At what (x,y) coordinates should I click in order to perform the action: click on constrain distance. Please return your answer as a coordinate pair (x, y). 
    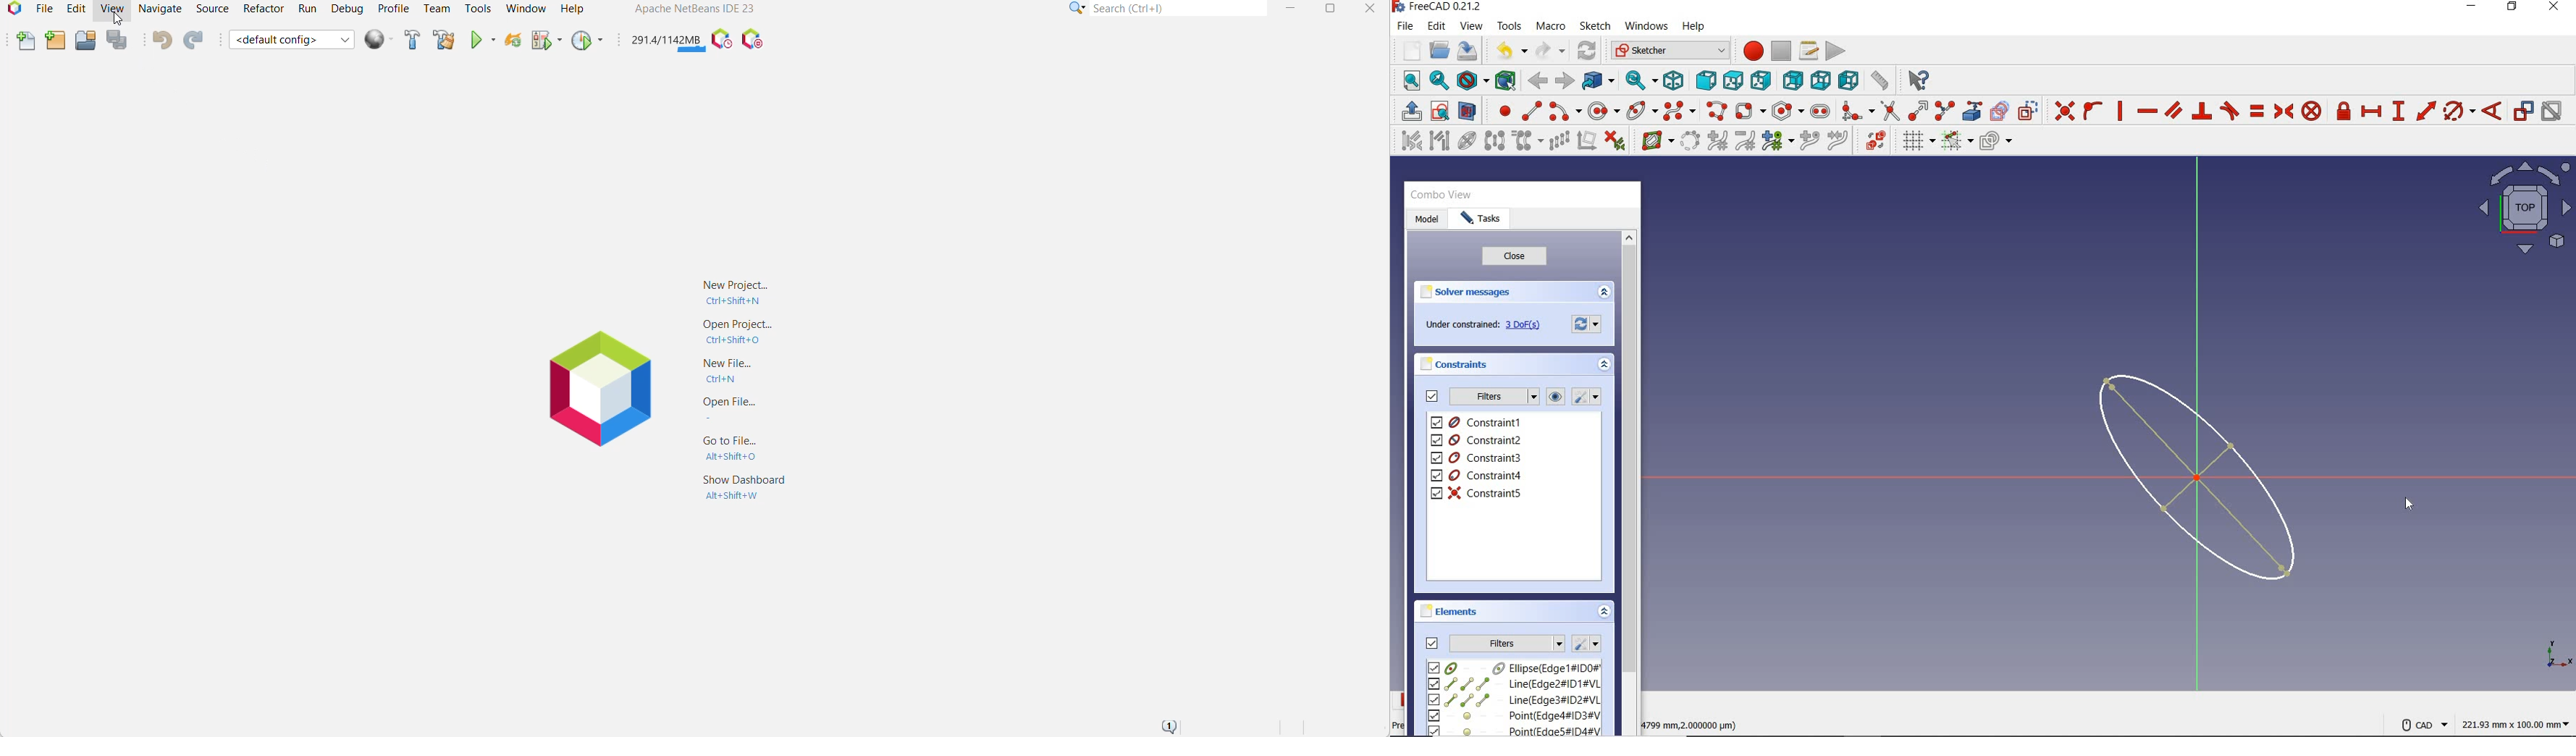
    Looking at the image, I should click on (2426, 109).